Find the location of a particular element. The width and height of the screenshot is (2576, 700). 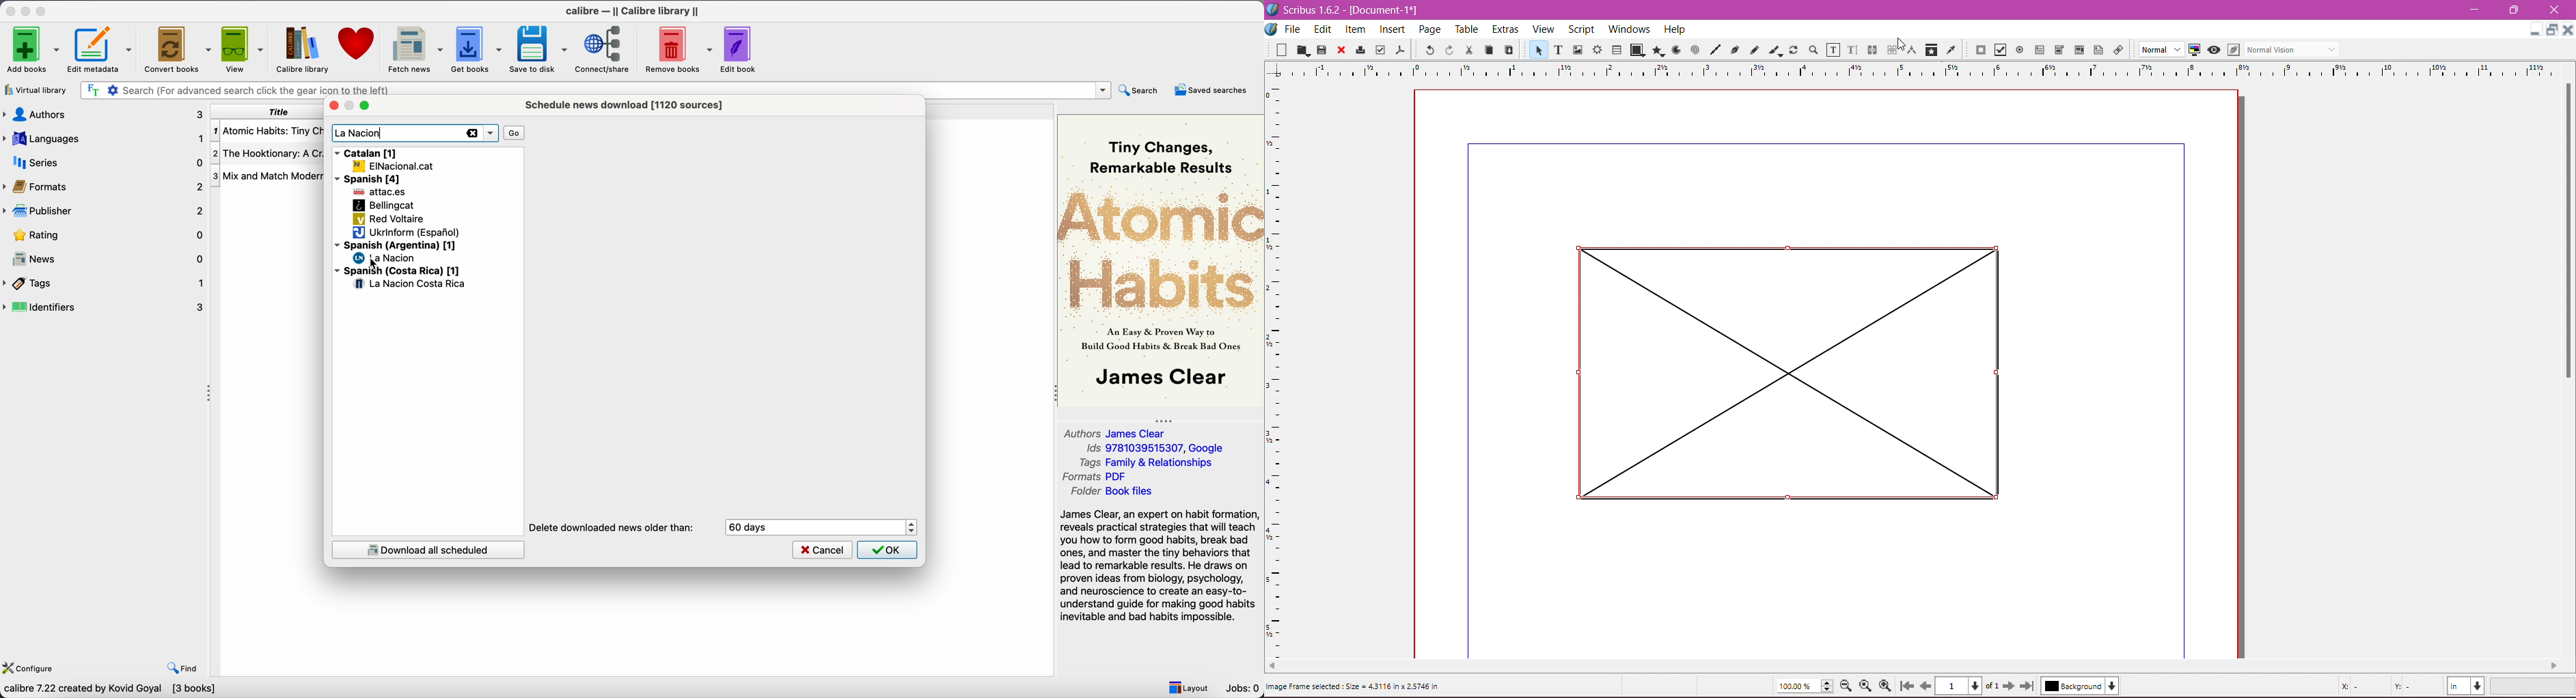

title is located at coordinates (265, 112).